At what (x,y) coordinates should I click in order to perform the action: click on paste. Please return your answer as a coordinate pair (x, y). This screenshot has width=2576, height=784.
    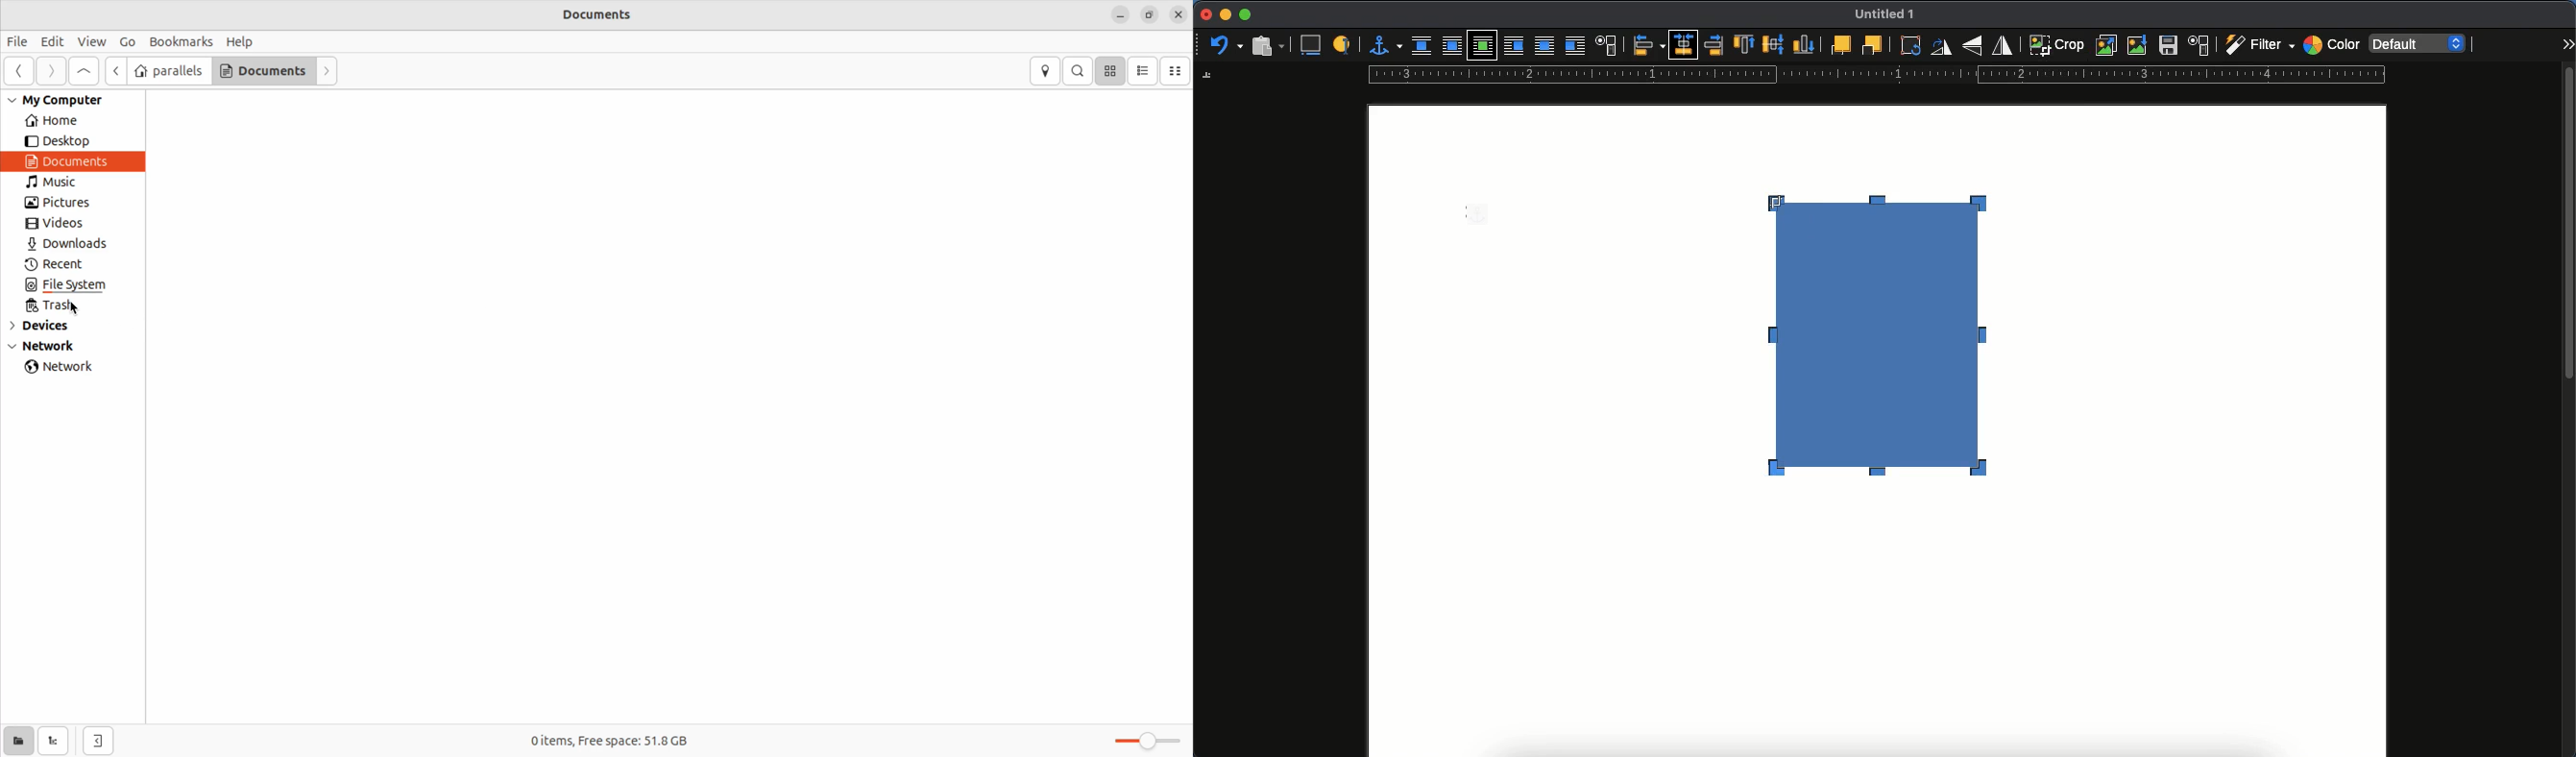
    Looking at the image, I should click on (1267, 44).